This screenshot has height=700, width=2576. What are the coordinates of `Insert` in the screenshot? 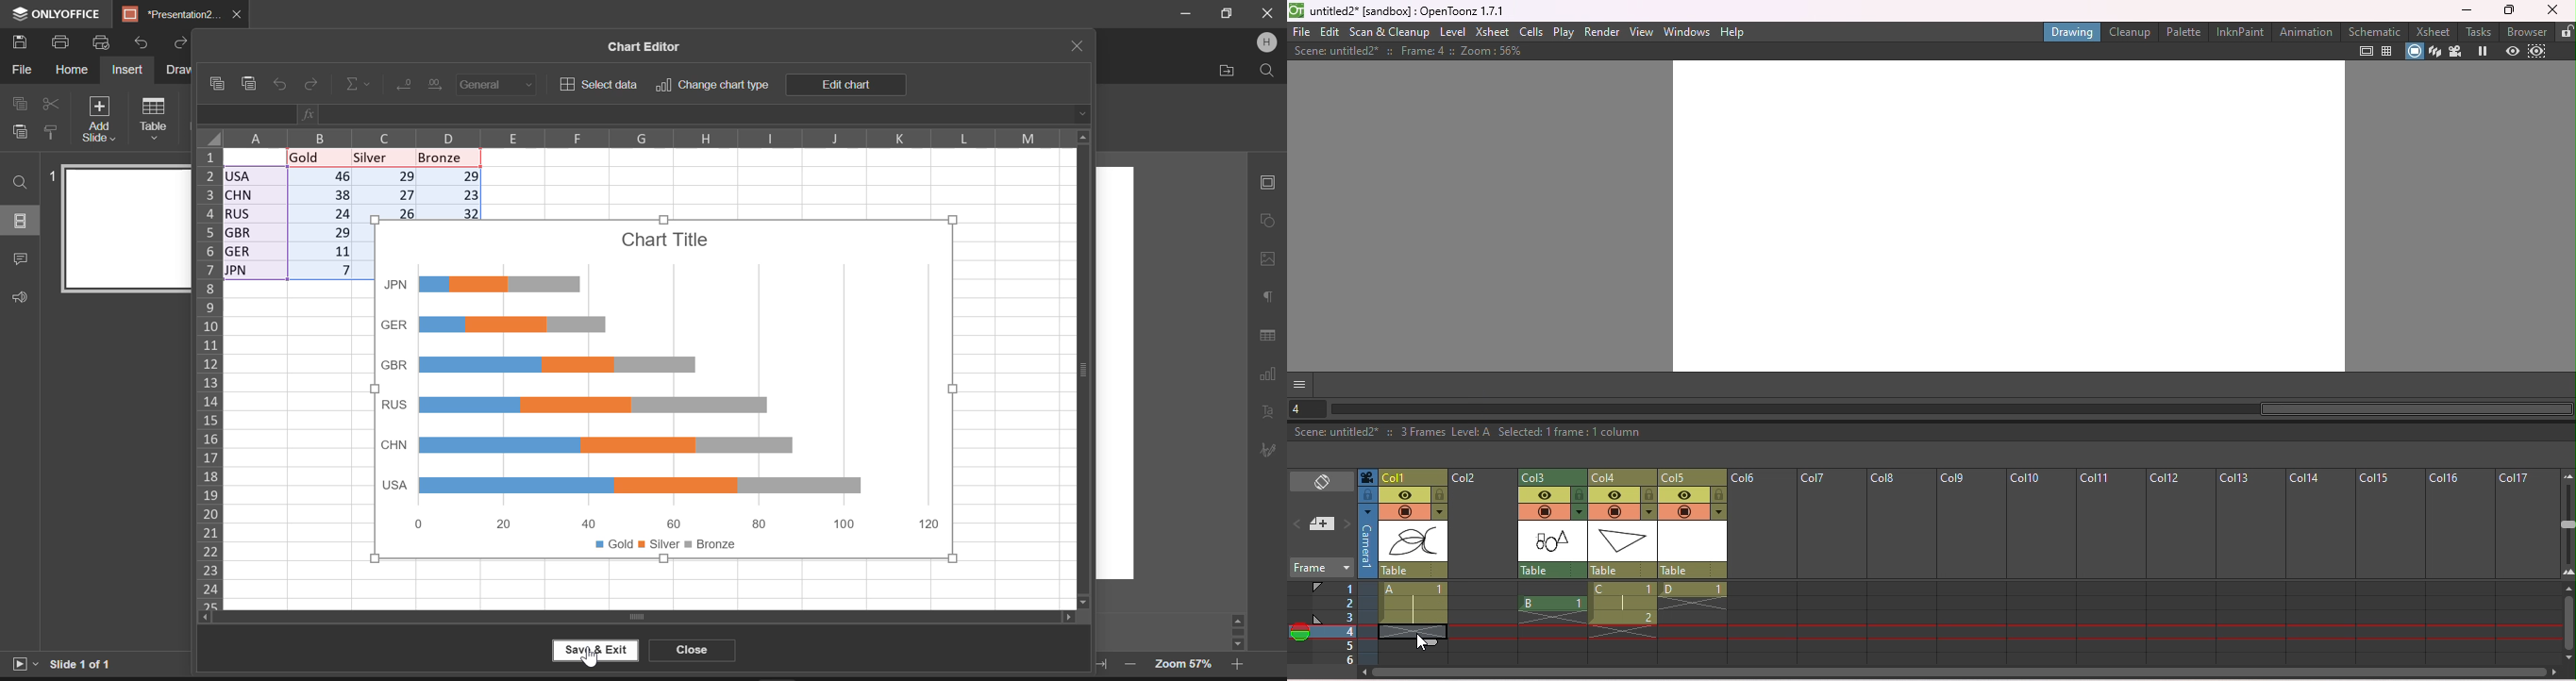 It's located at (128, 68).